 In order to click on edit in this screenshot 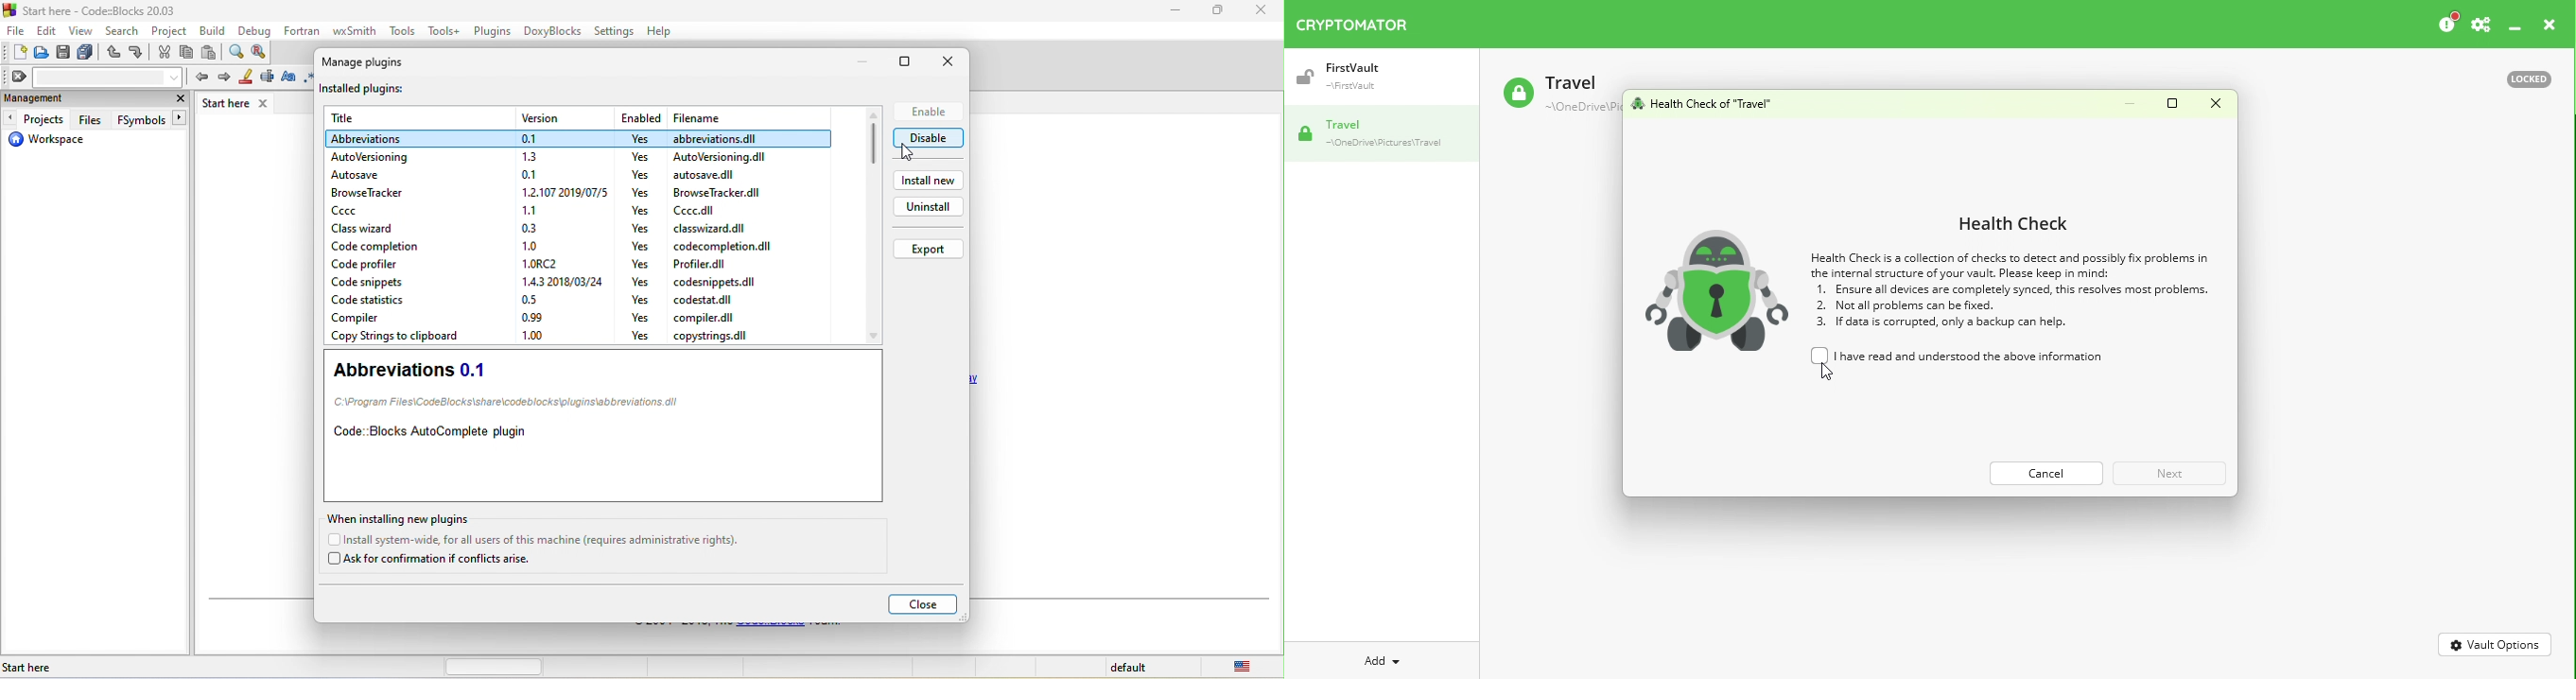, I will do `click(46, 29)`.